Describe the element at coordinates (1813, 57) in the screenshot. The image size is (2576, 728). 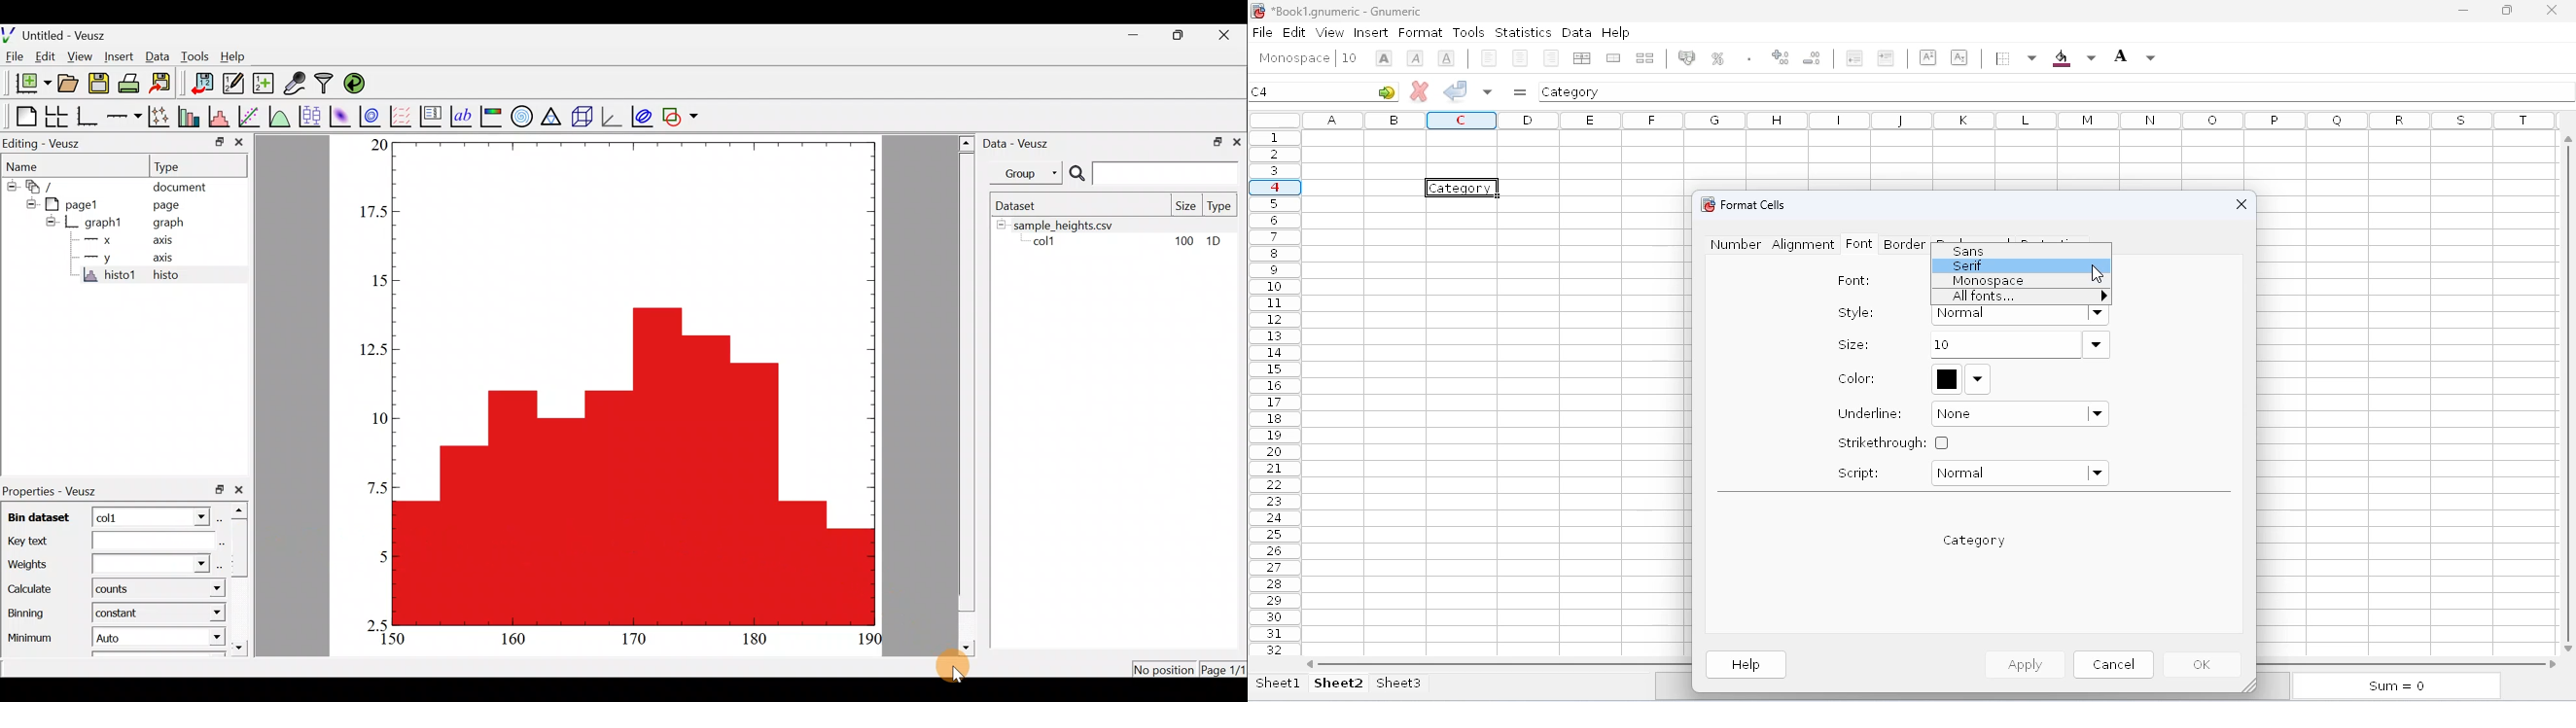
I see `decrease the number of decimals displayed` at that location.